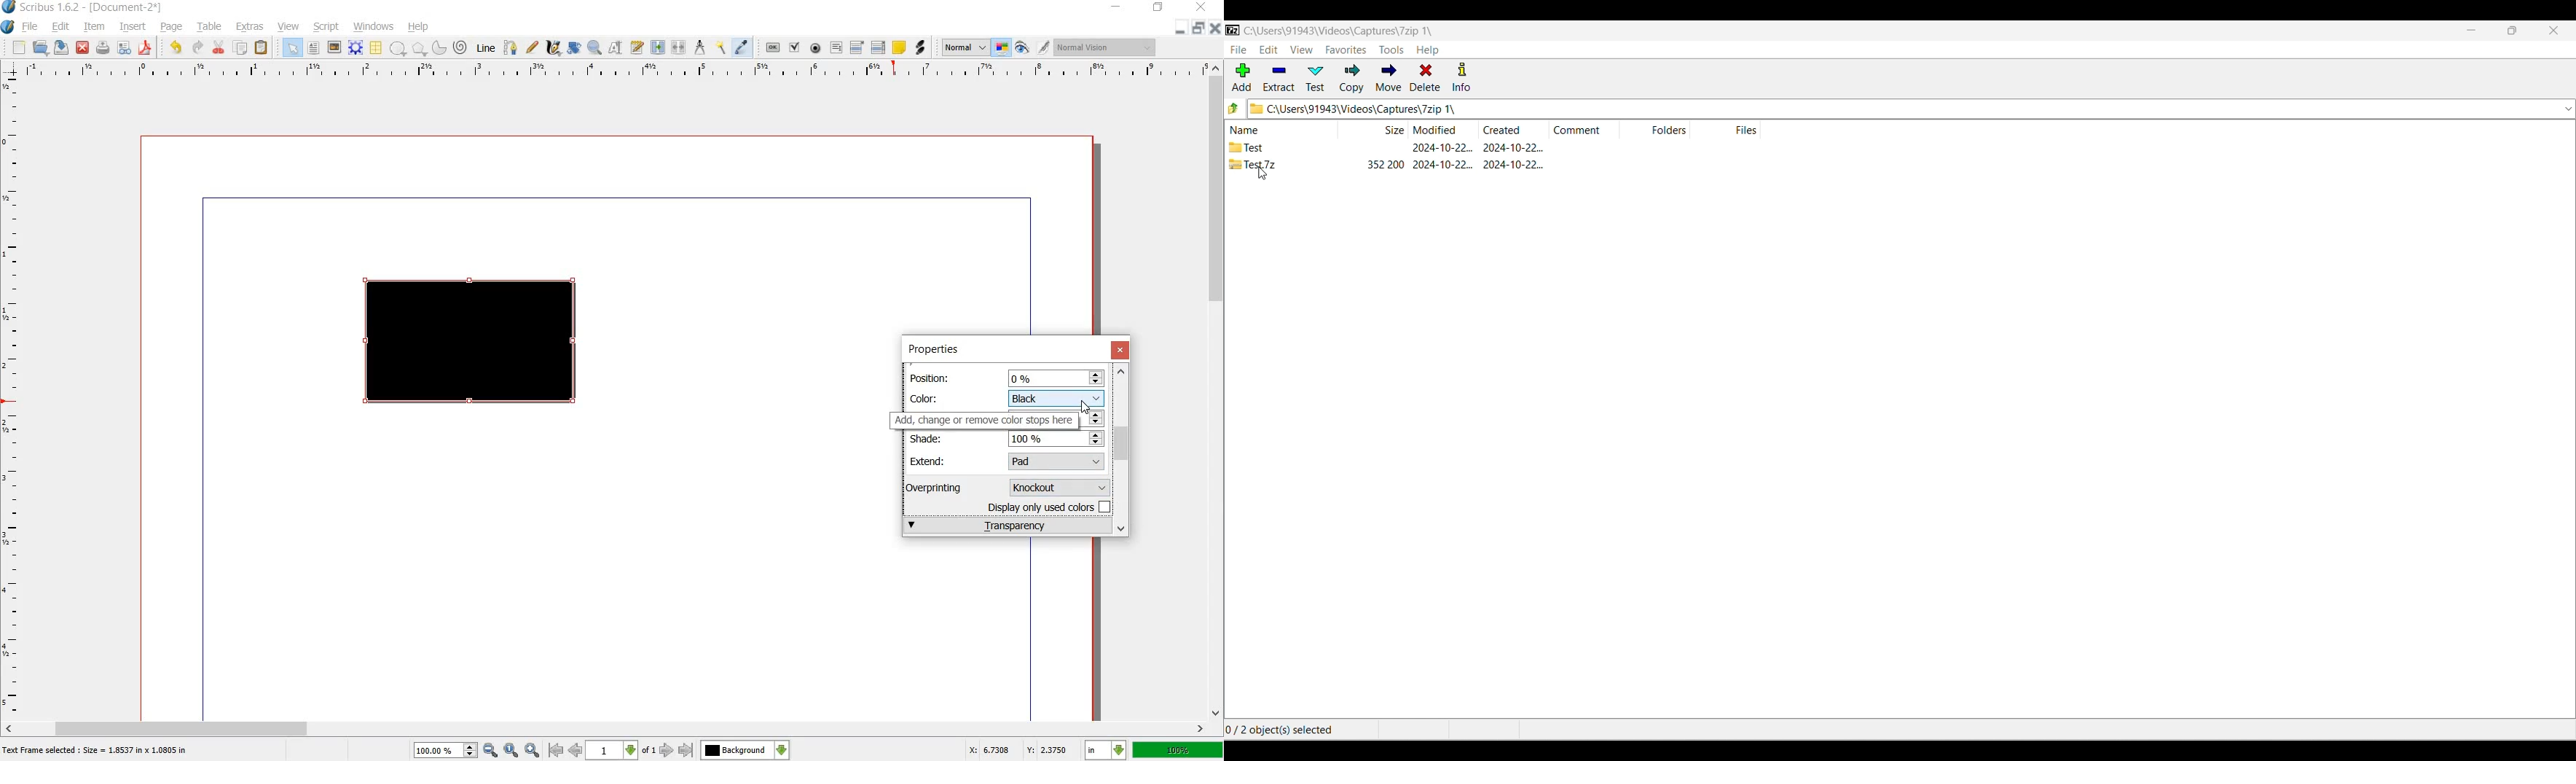 The width and height of the screenshot is (2576, 784). What do you see at coordinates (417, 48) in the screenshot?
I see `polygon` at bounding box center [417, 48].